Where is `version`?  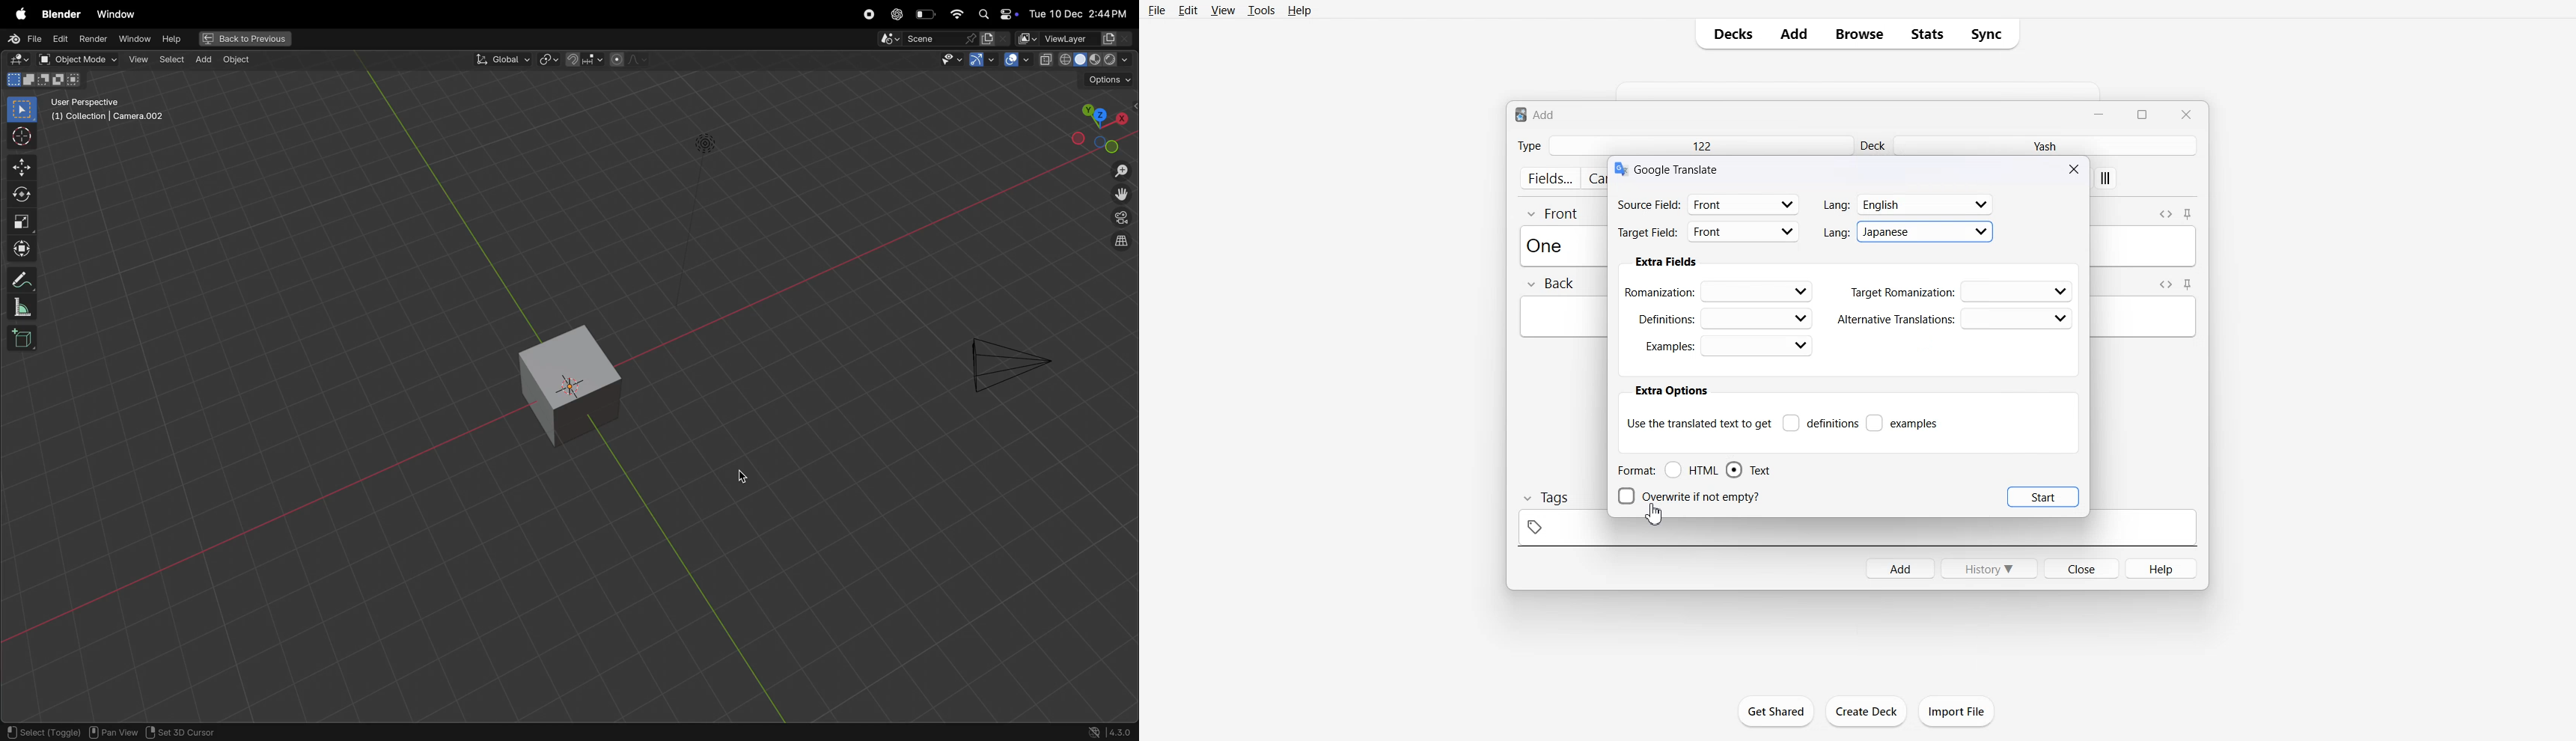 version is located at coordinates (1111, 731).